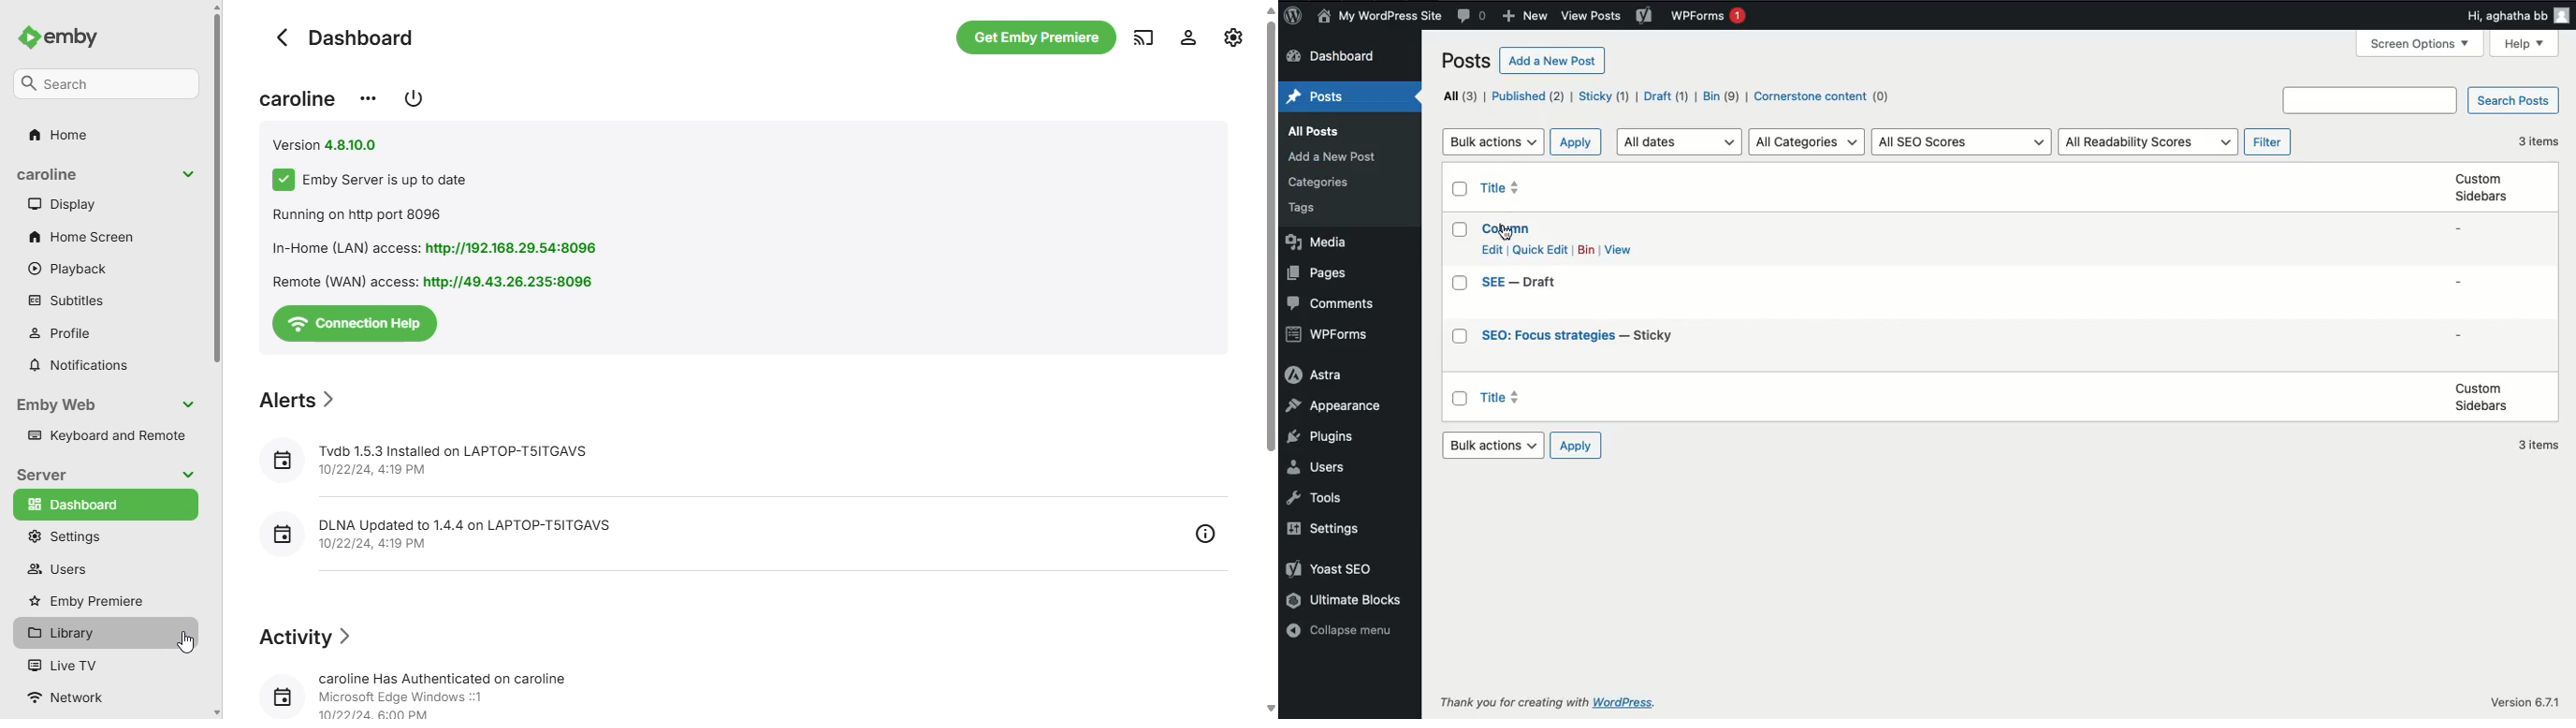 The height and width of the screenshot is (728, 2576). I want to click on Pages, so click(1321, 273).